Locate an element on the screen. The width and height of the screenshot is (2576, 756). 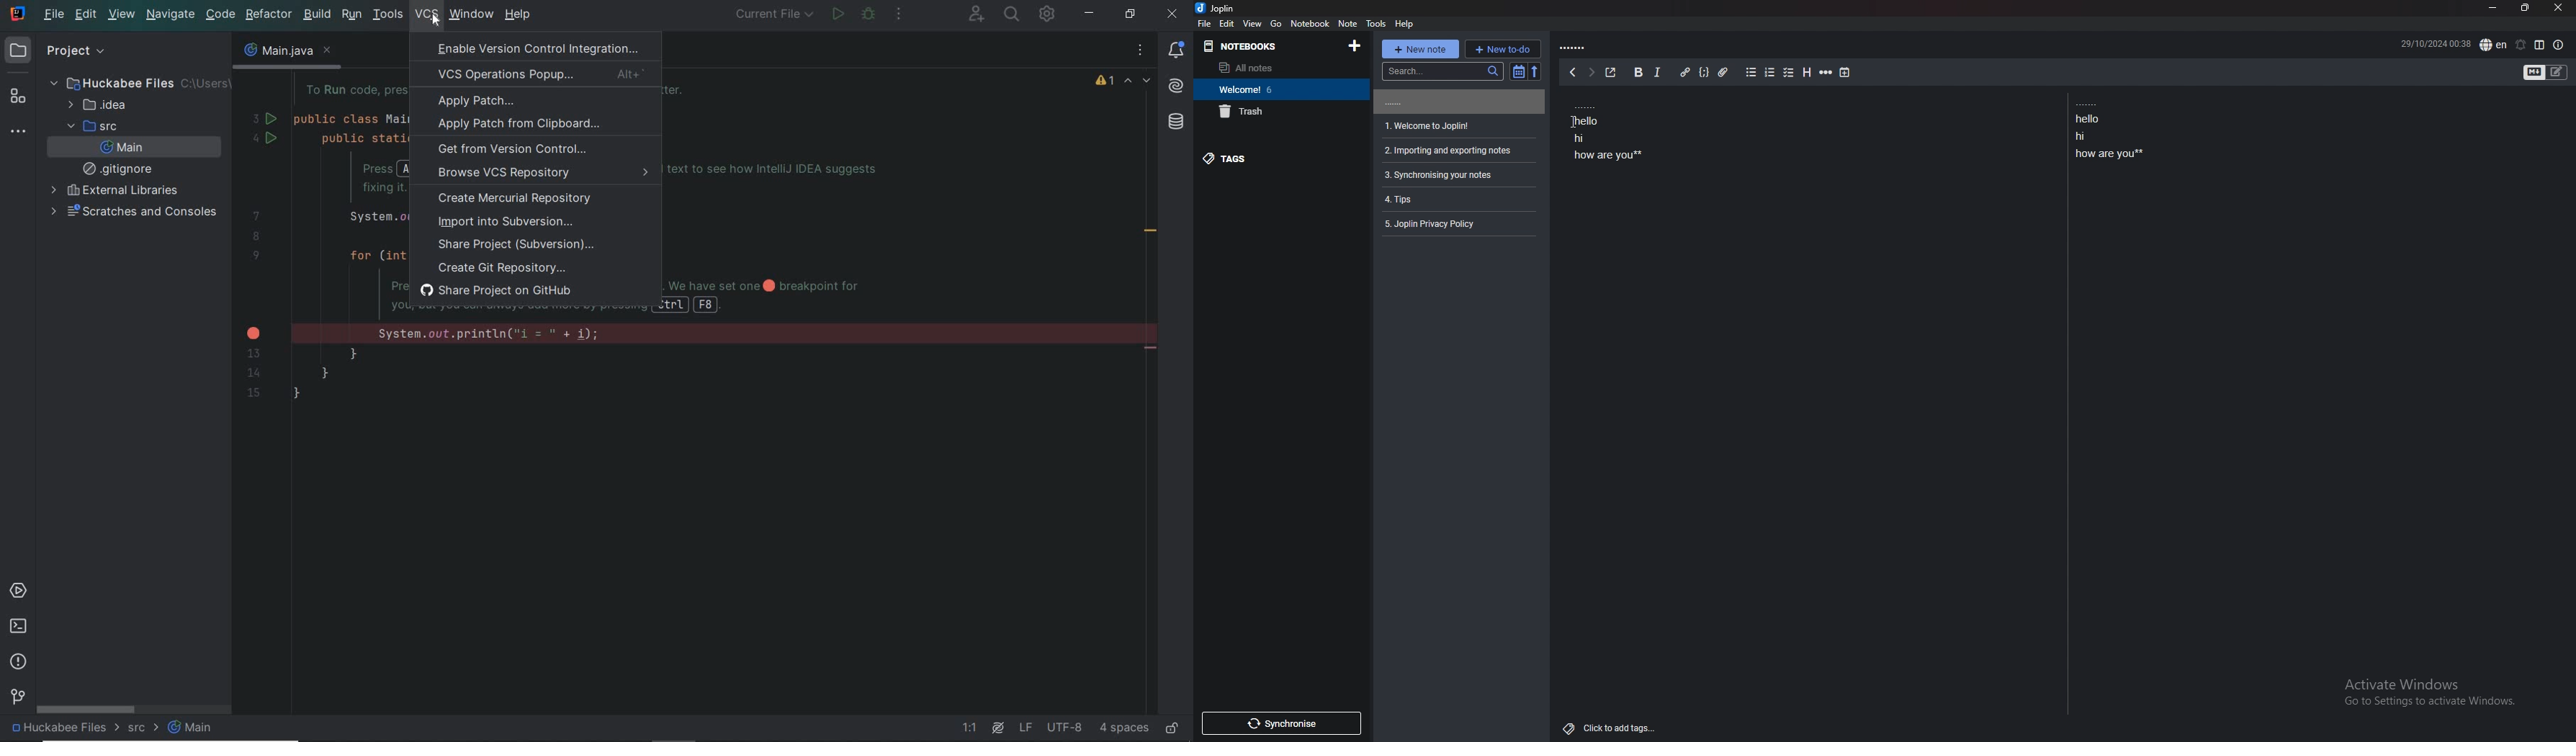
 is located at coordinates (1611, 725).